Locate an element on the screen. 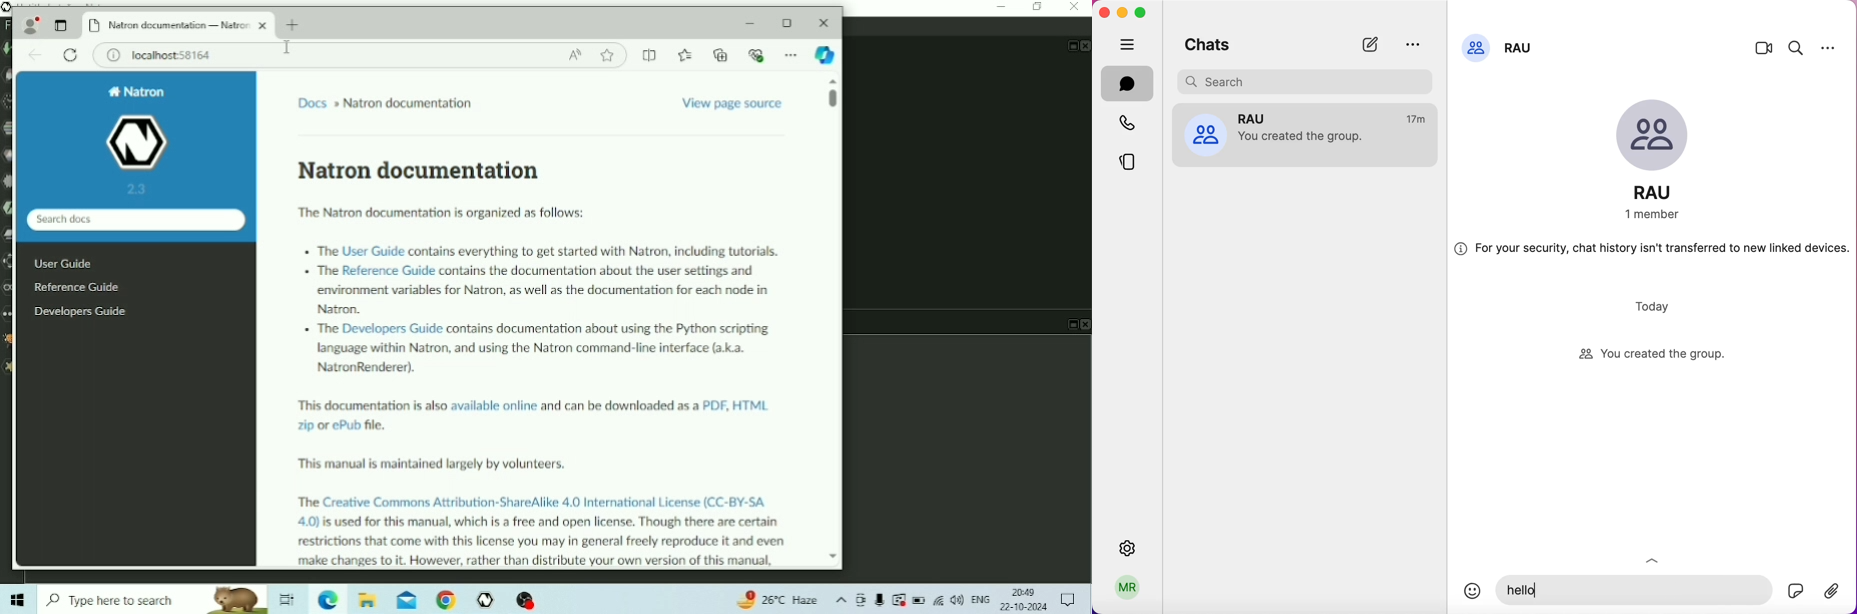 Image resolution: width=1876 pixels, height=616 pixels. group name is located at coordinates (1521, 45).